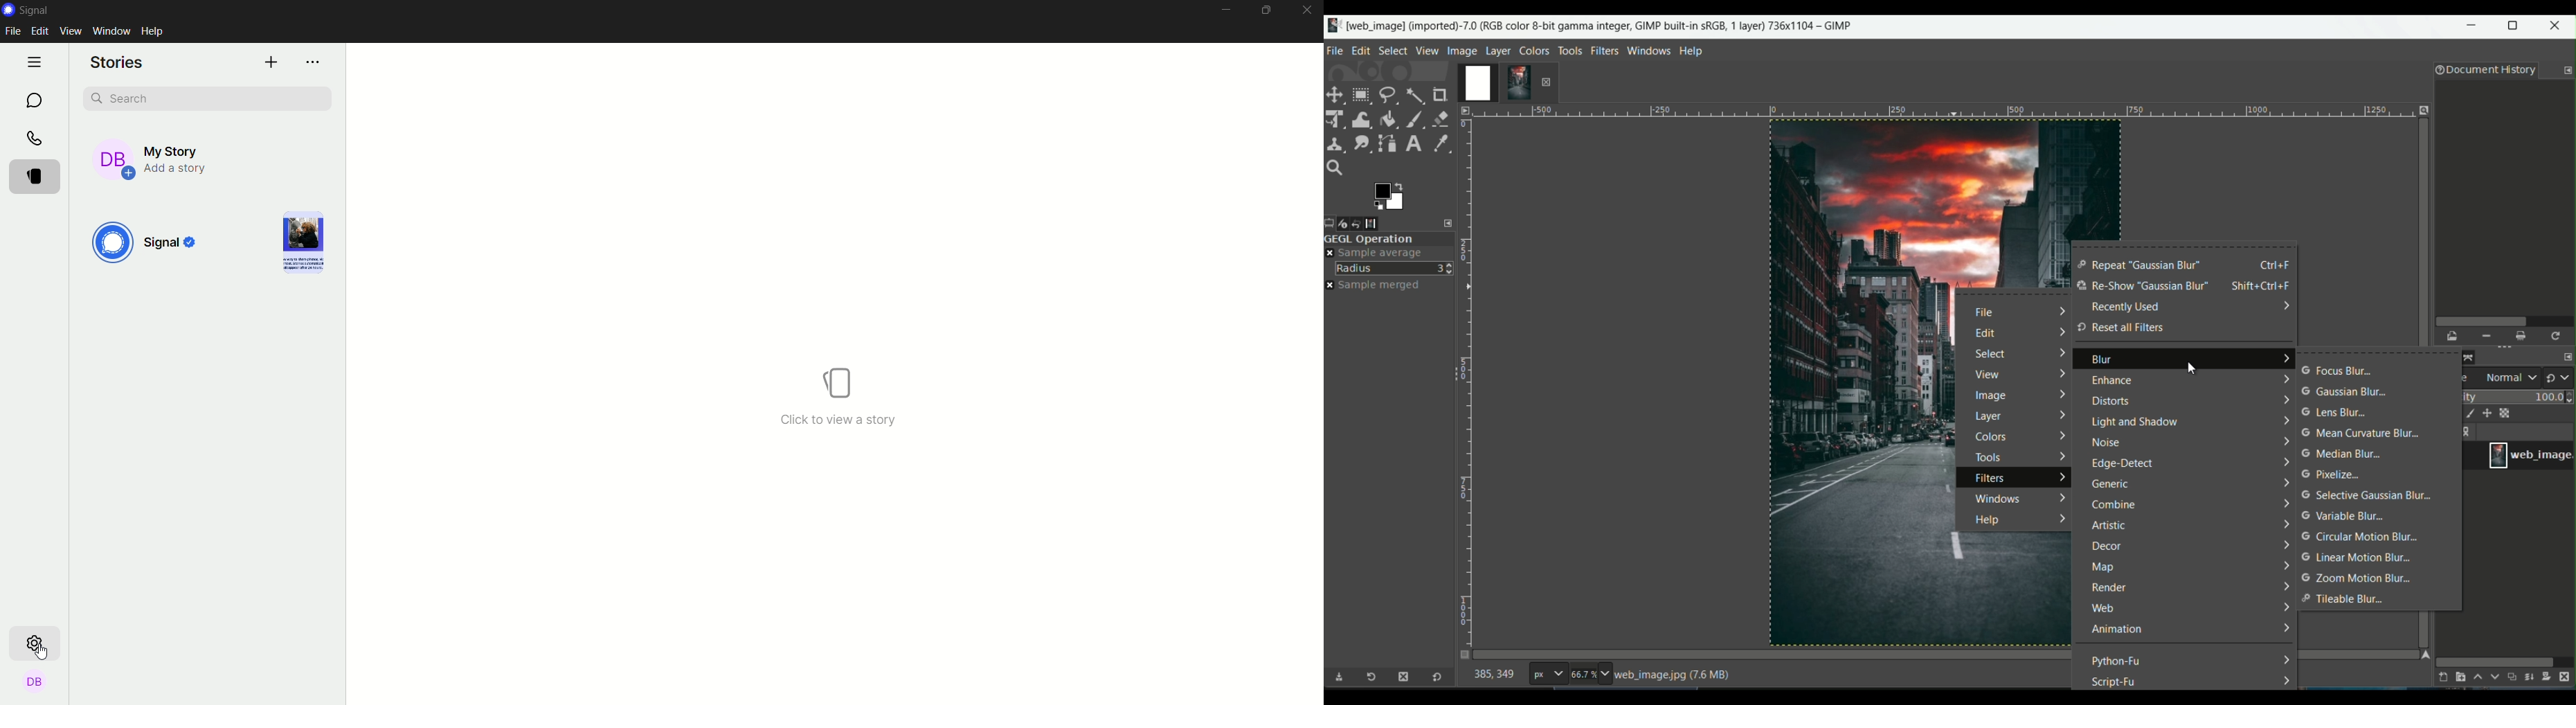 This screenshot has width=2576, height=728. I want to click on free select tool, so click(1388, 93).